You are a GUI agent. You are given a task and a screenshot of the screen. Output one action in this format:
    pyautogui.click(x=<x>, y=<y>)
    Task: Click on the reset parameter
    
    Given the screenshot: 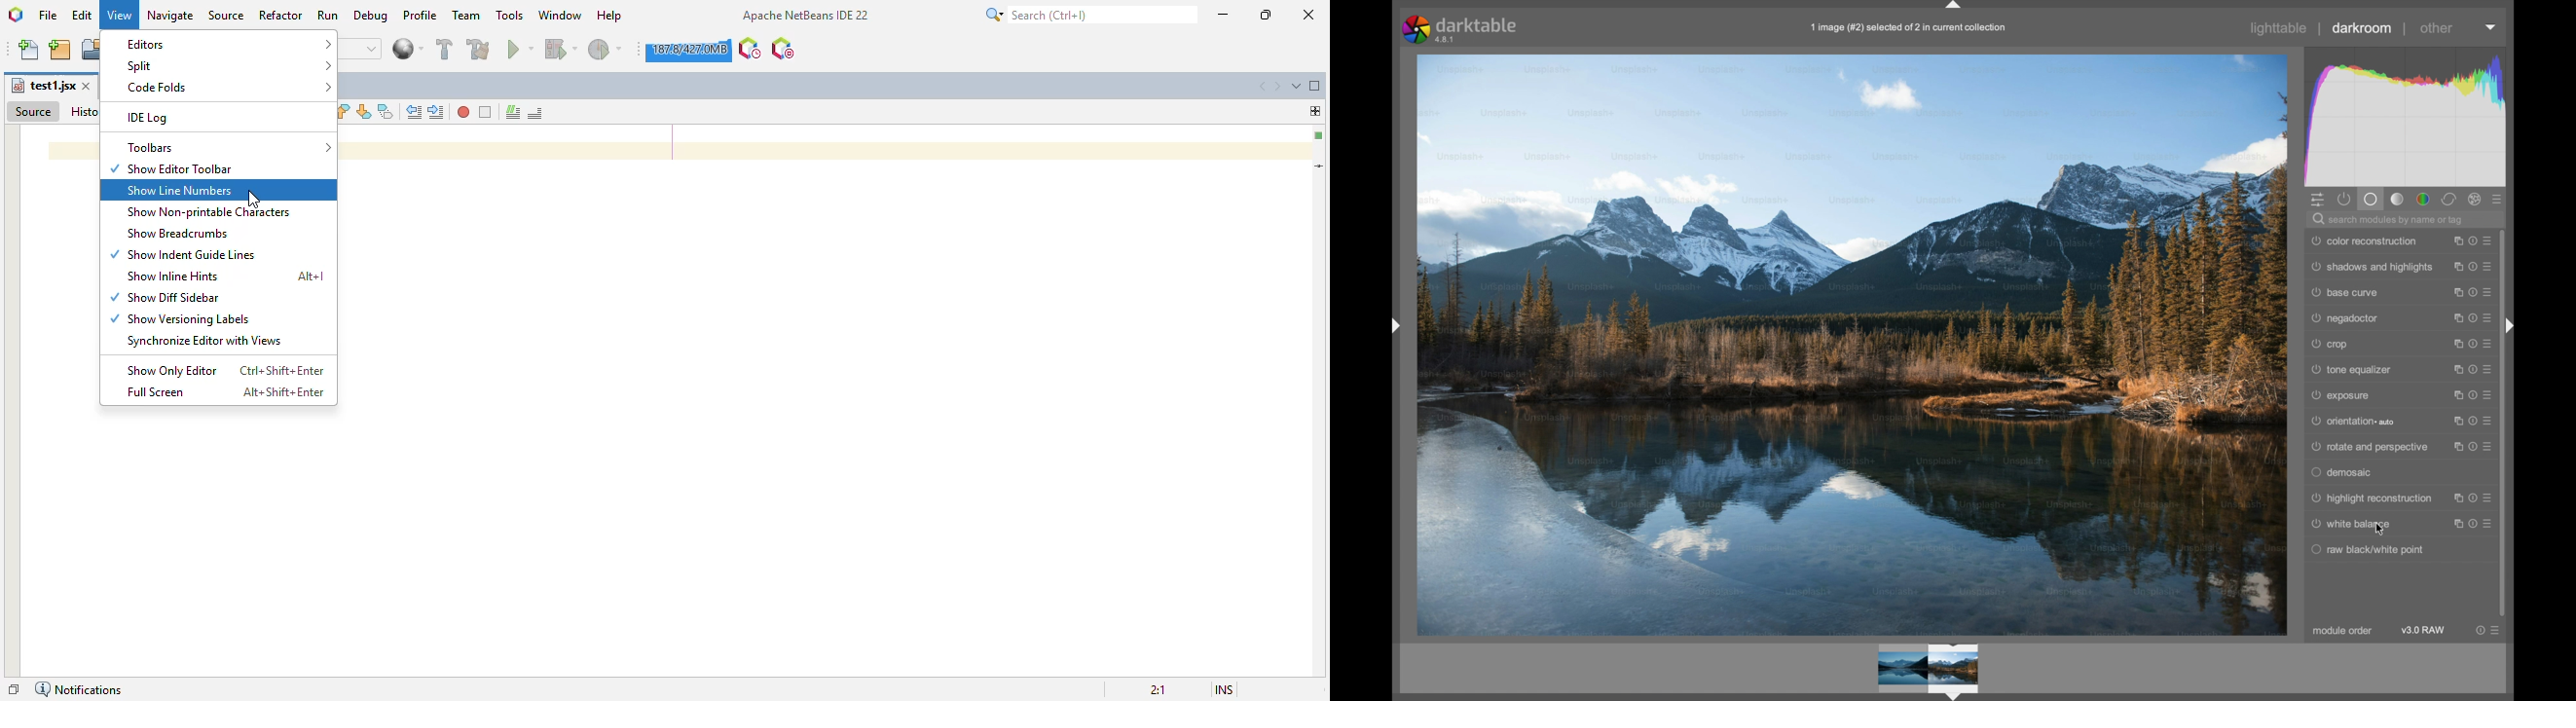 What is the action you would take?
    pyautogui.click(x=2480, y=630)
    